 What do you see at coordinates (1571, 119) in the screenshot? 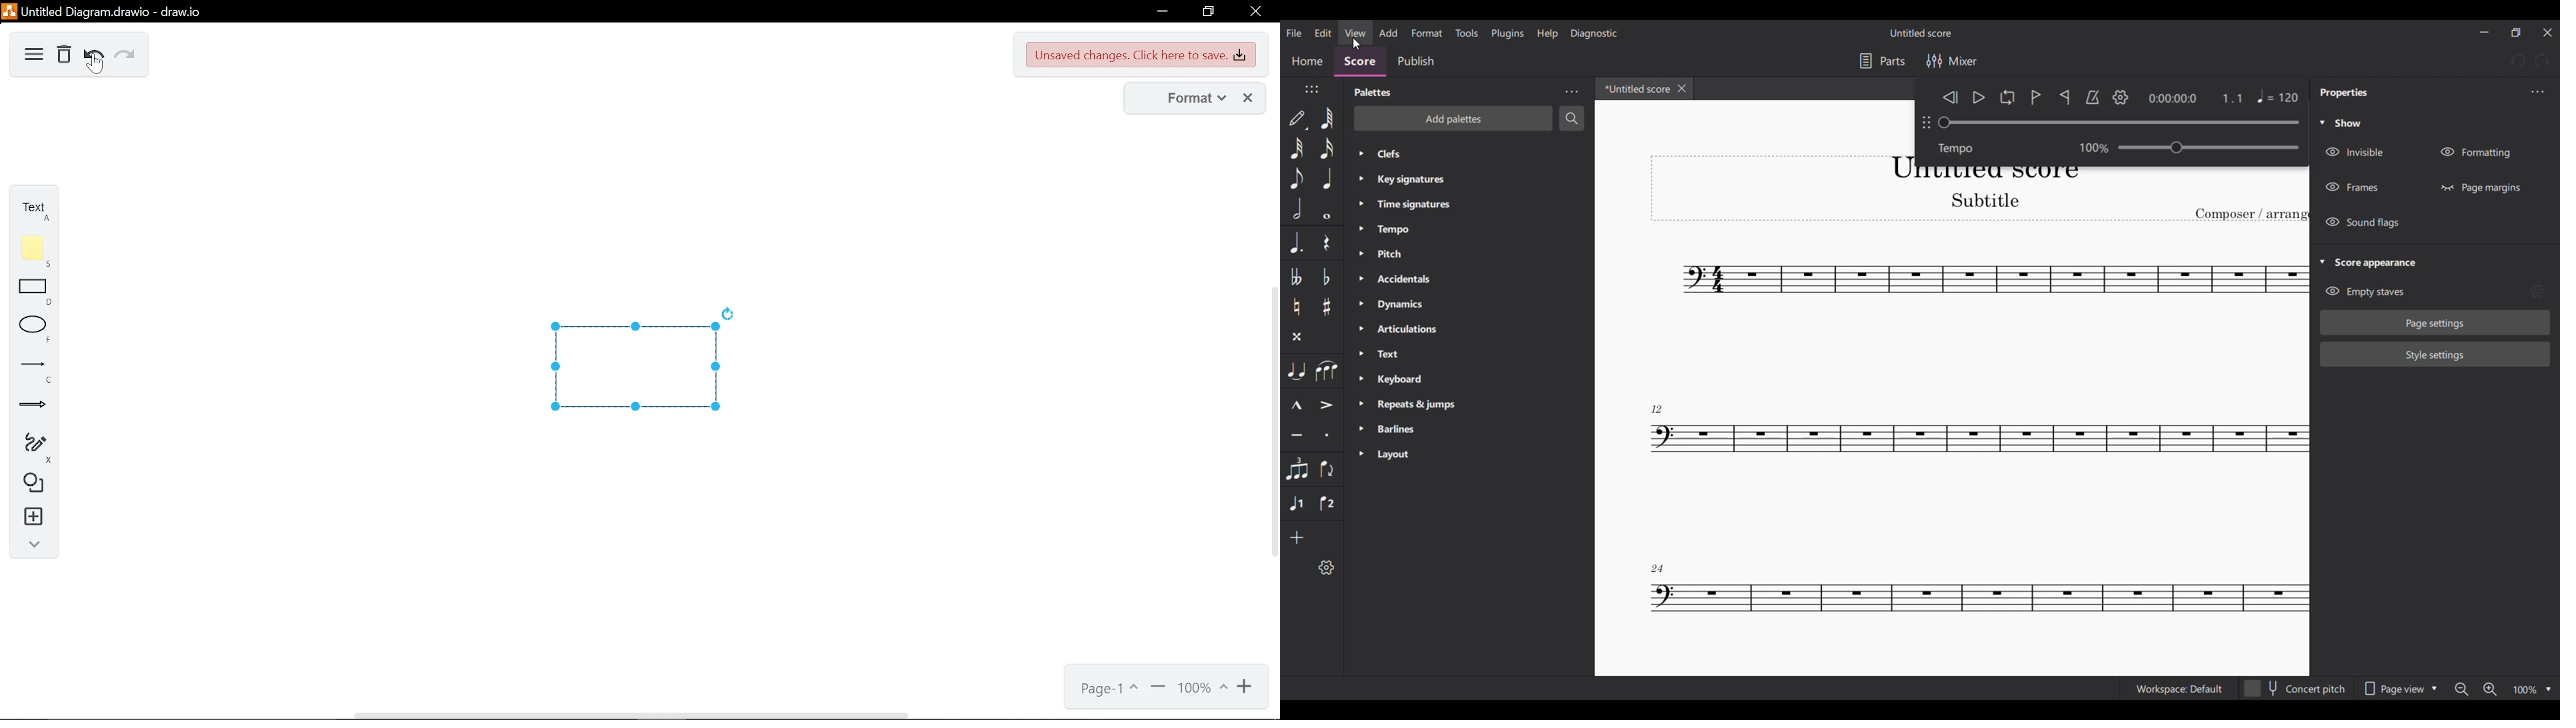
I see `Seach palettes` at bounding box center [1571, 119].